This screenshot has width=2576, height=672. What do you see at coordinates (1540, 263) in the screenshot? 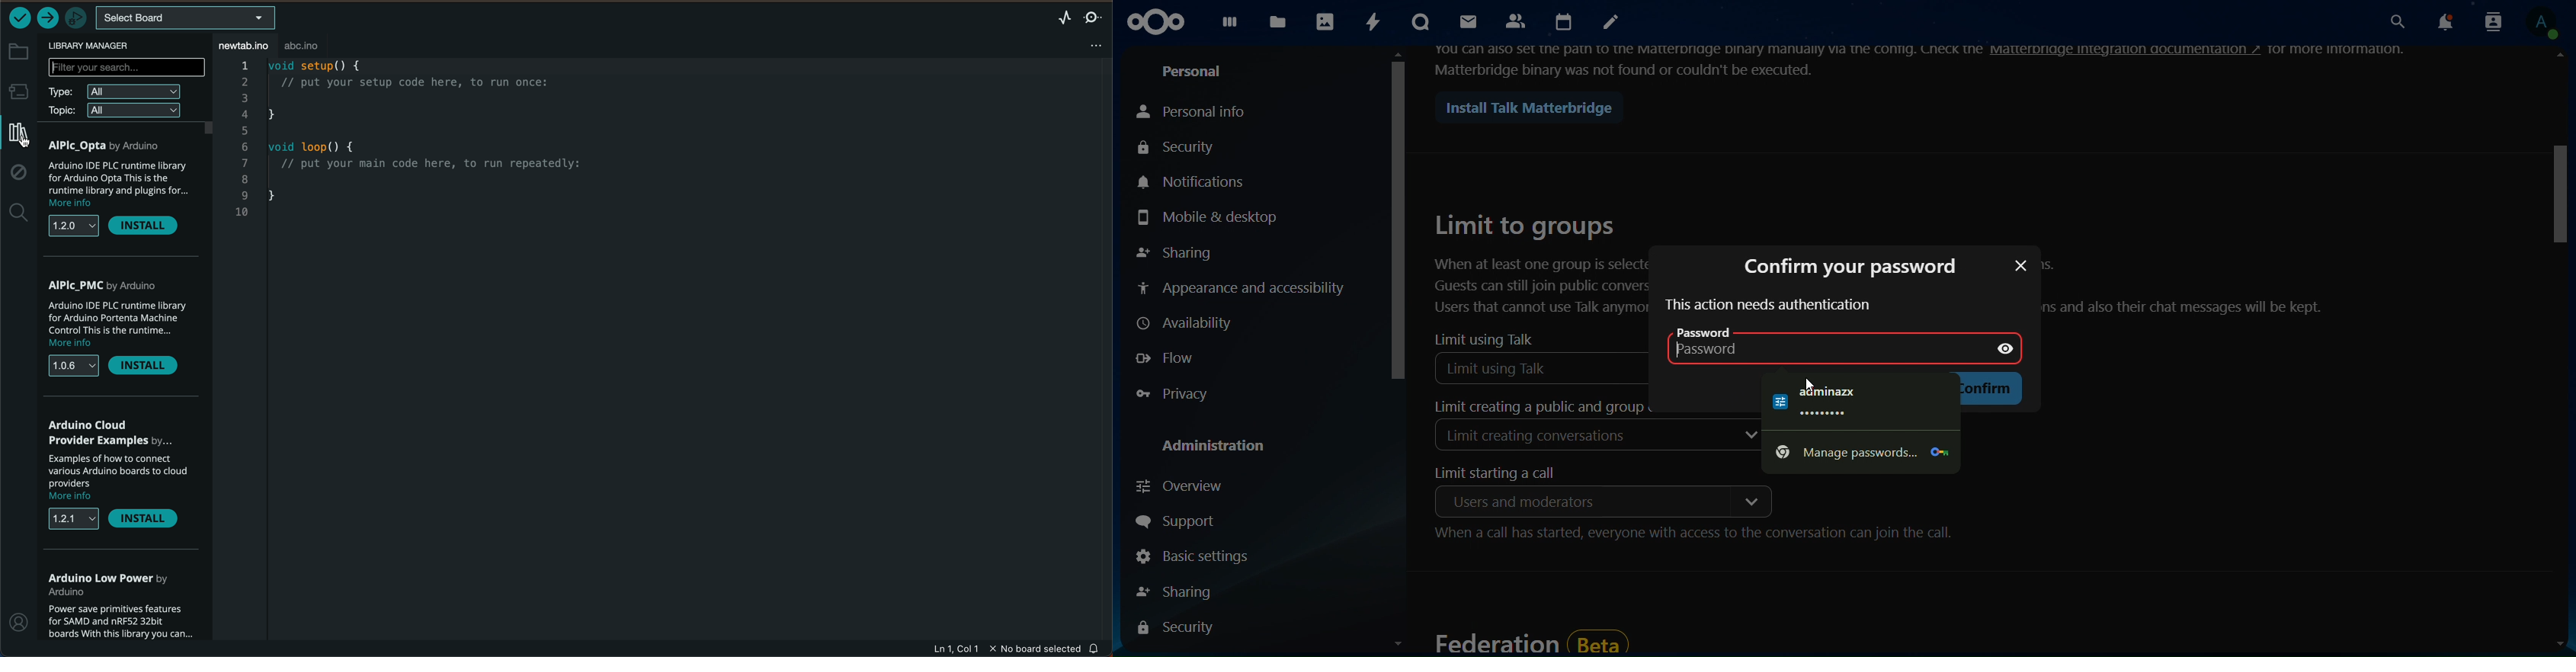
I see `limit to groups` at bounding box center [1540, 263].